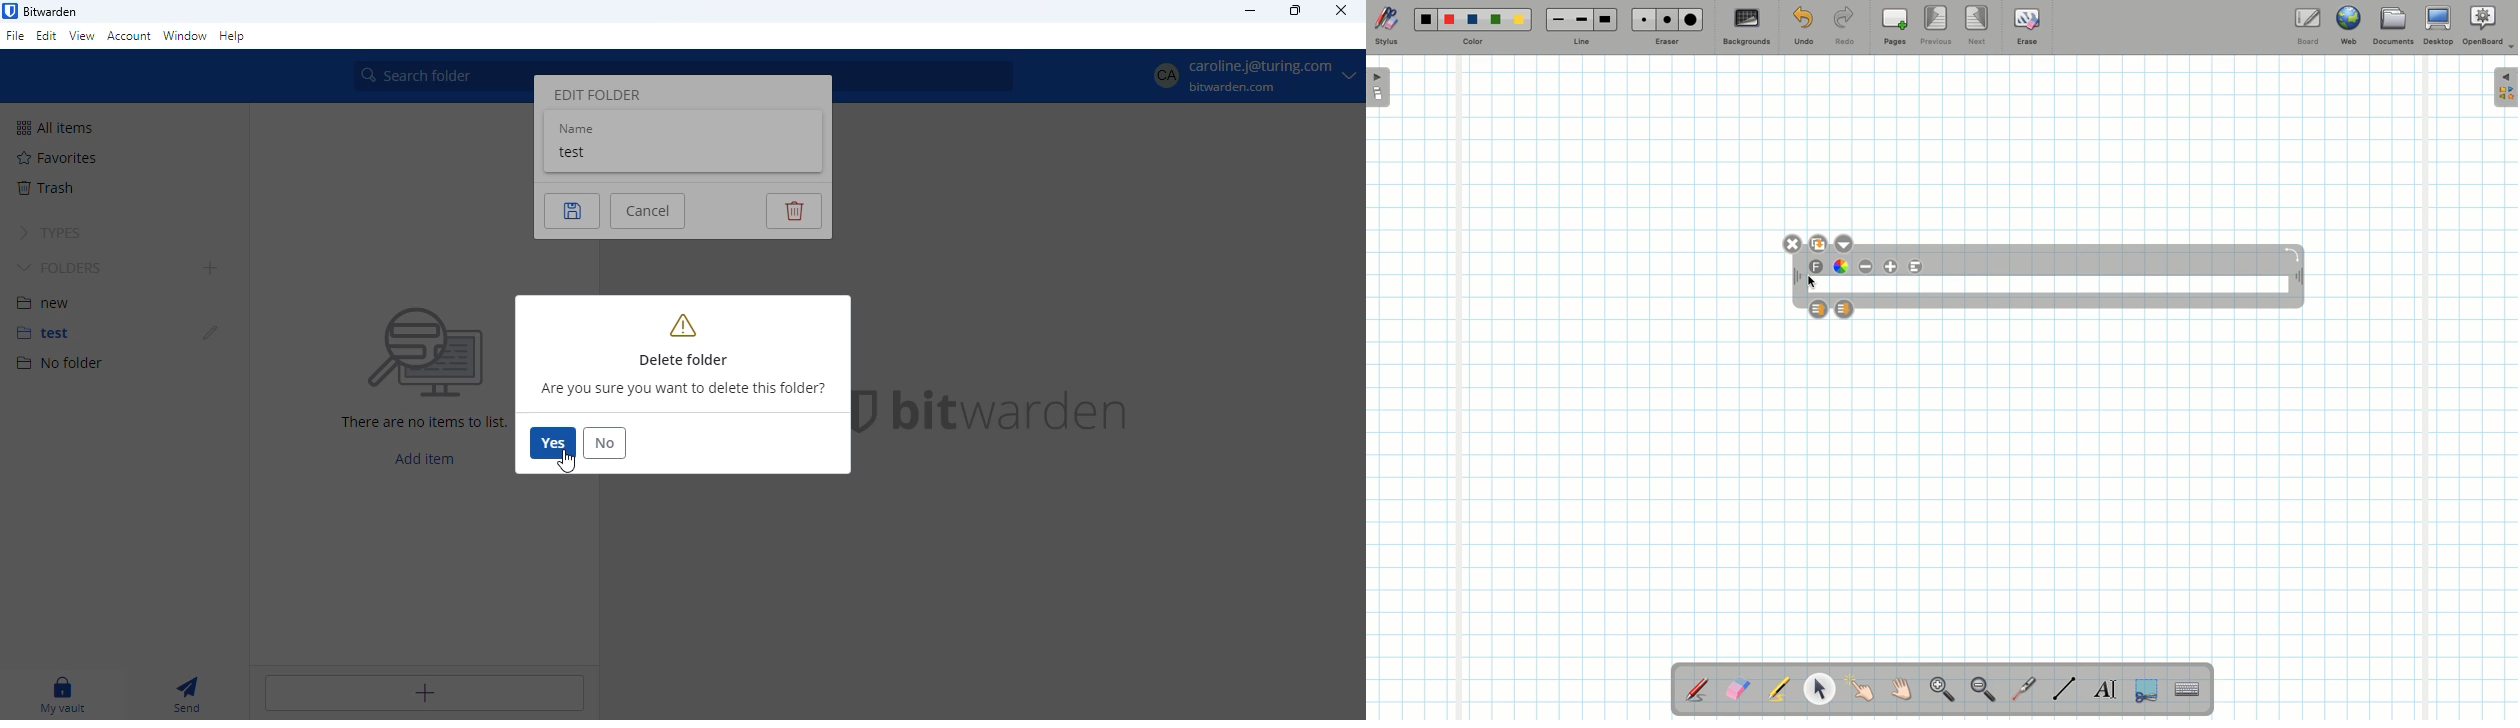  Describe the element at coordinates (1895, 28) in the screenshot. I see `Pages` at that location.